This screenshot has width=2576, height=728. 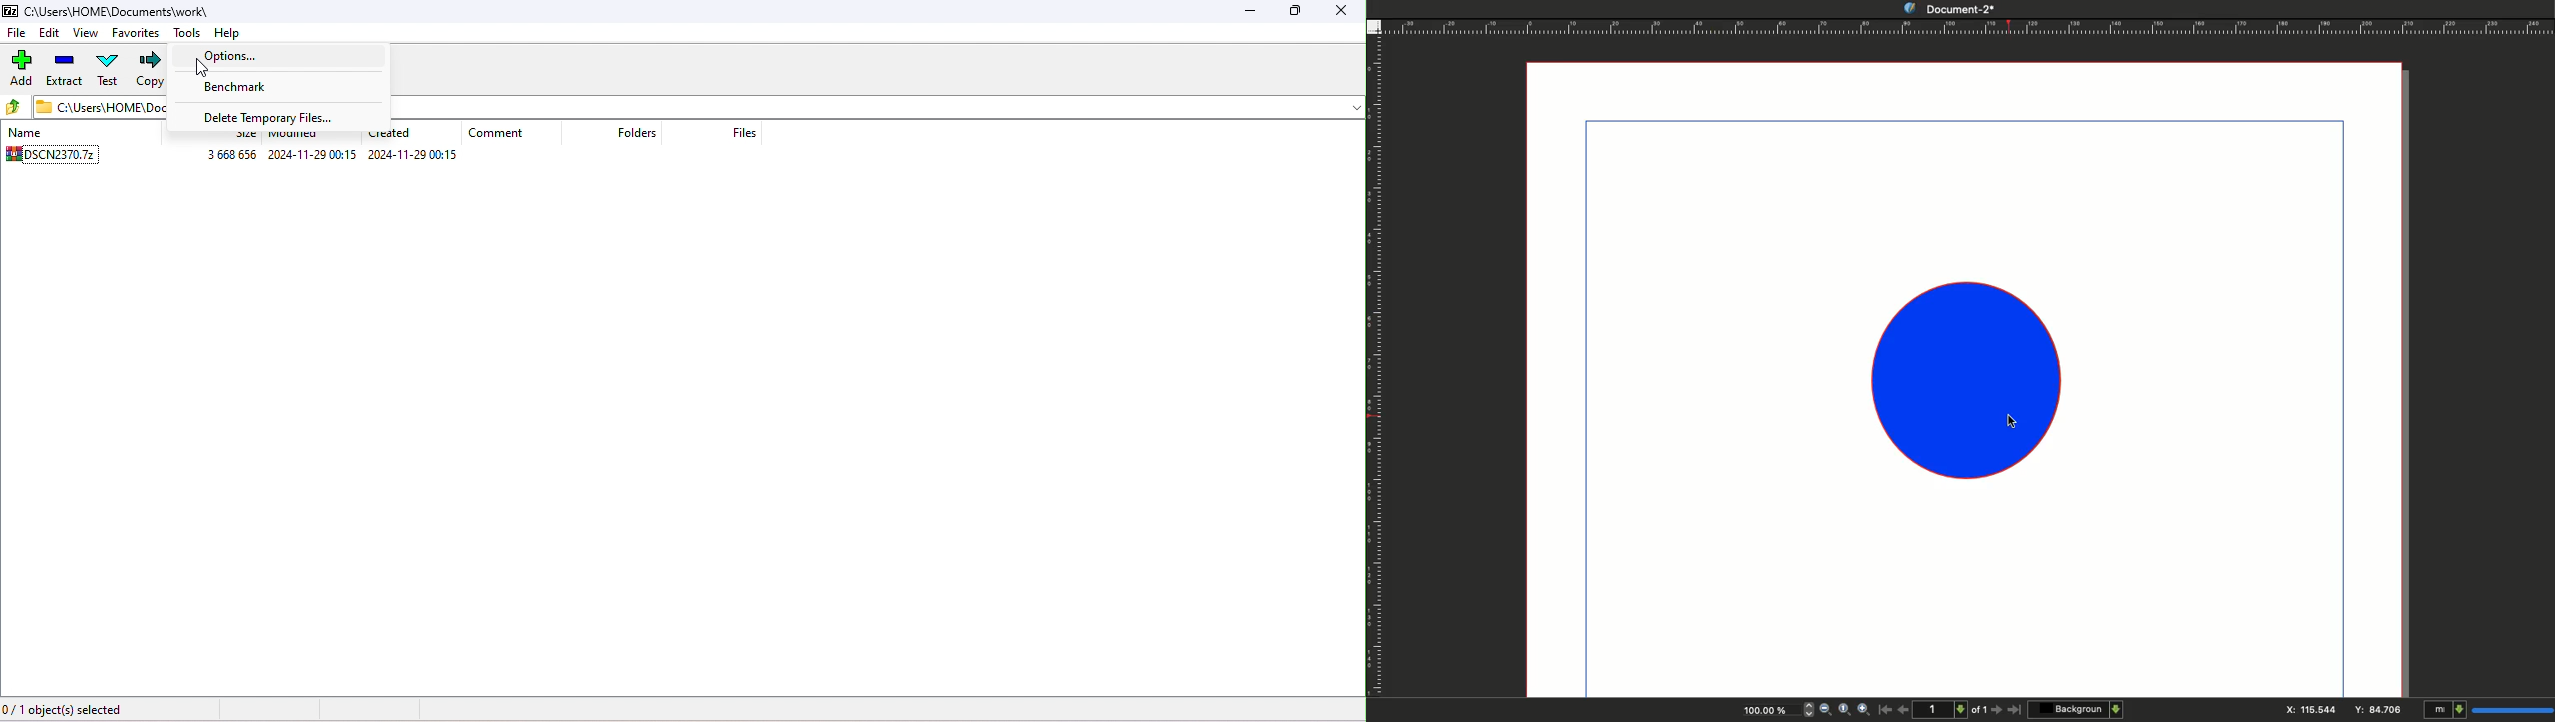 What do you see at coordinates (1938, 8) in the screenshot?
I see `Document-2*` at bounding box center [1938, 8].